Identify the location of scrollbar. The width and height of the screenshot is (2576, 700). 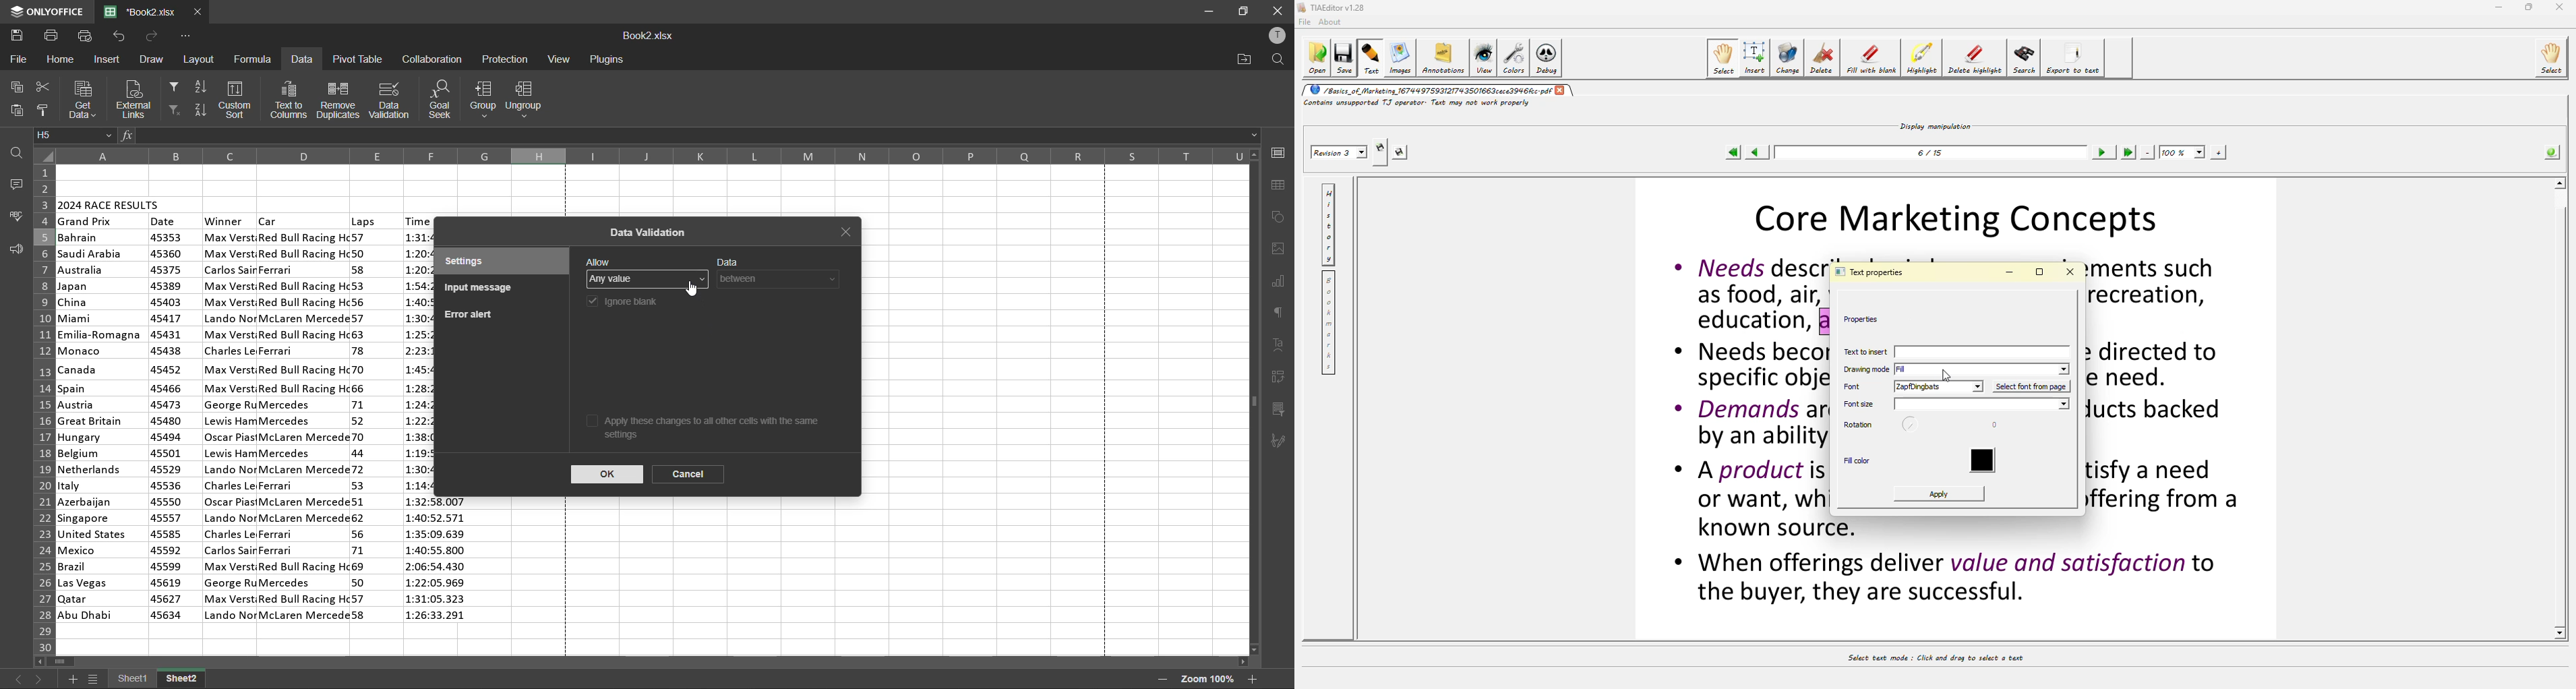
(643, 663).